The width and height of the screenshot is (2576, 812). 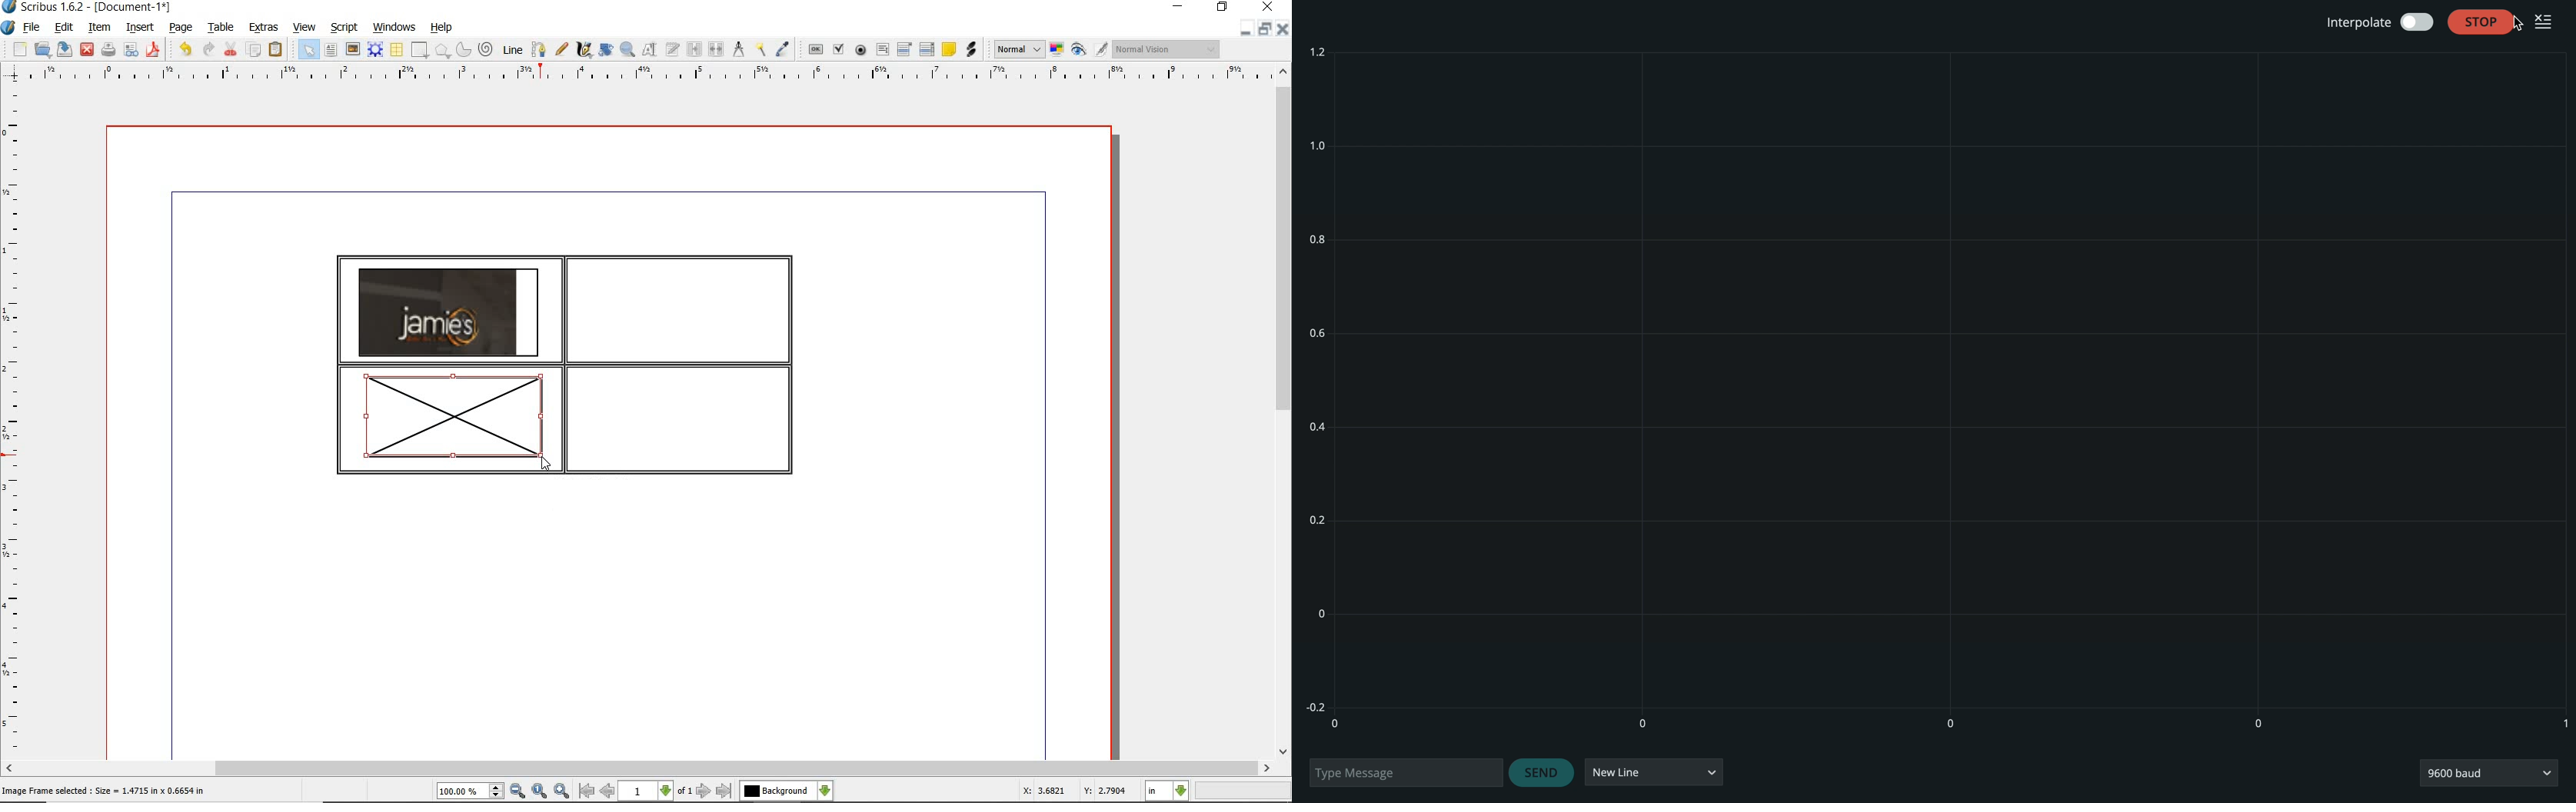 I want to click on unlink text frames, so click(x=717, y=49).